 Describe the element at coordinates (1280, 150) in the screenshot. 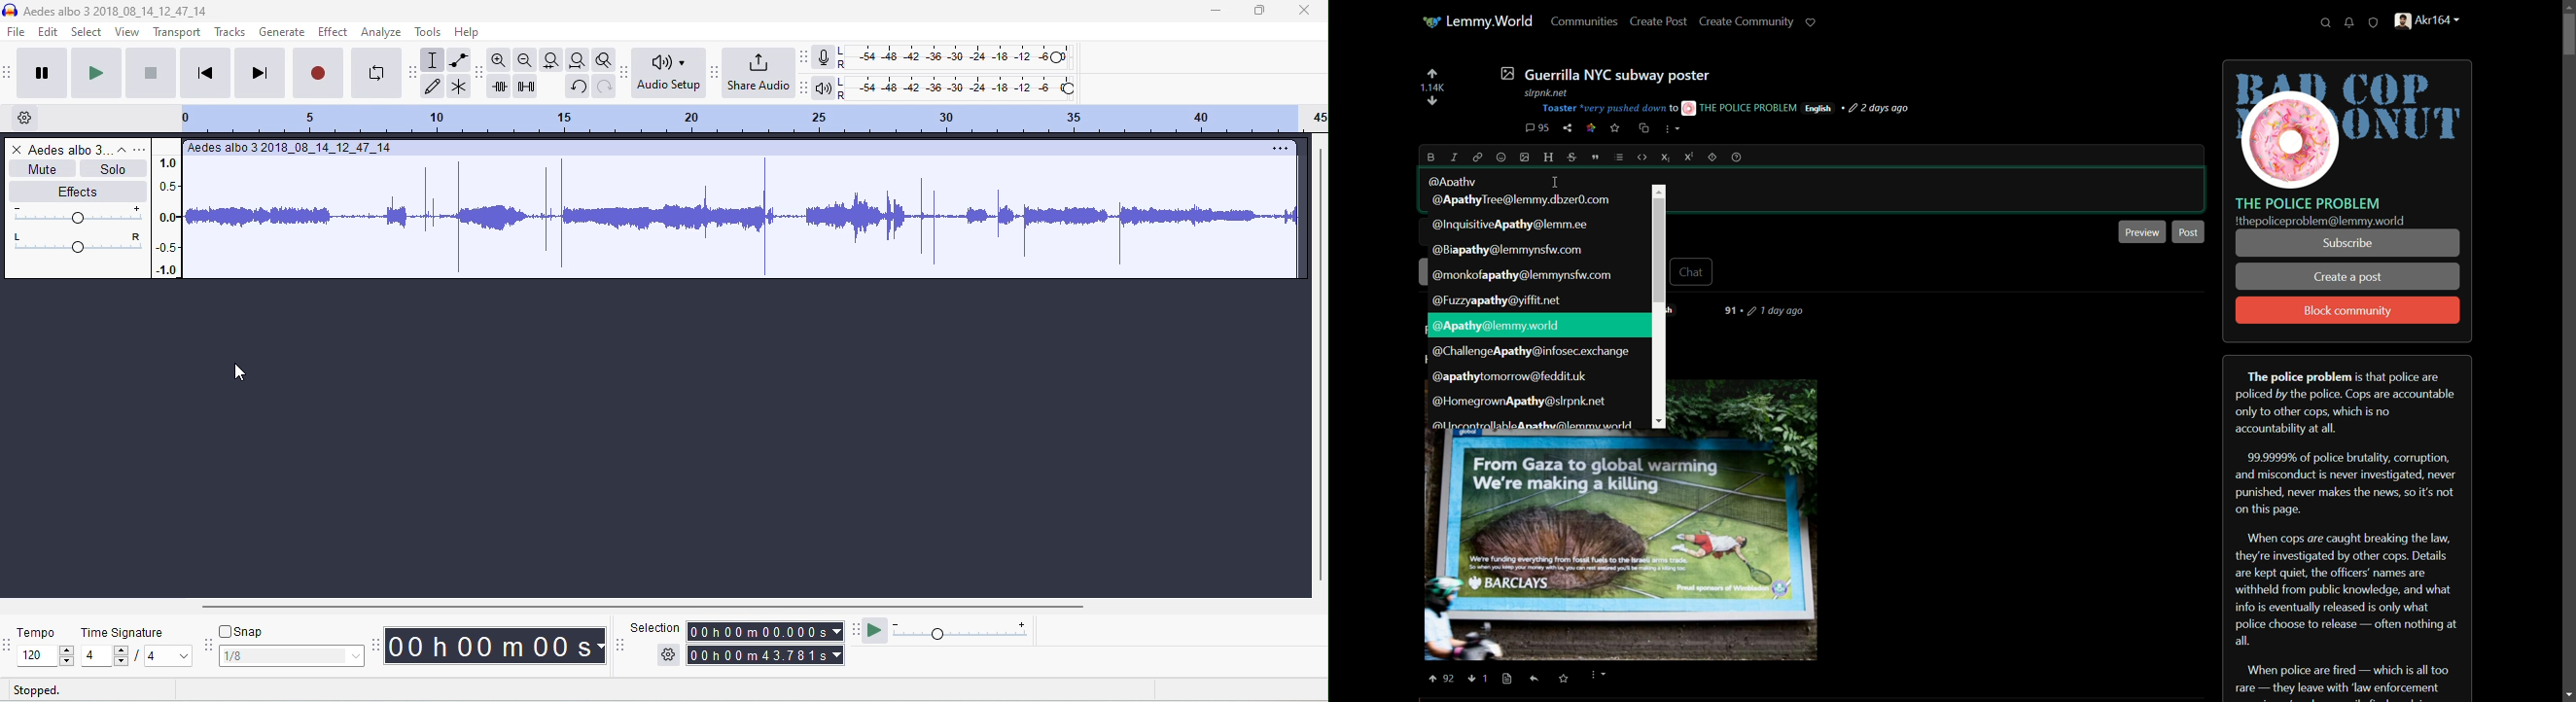

I see `options` at that location.